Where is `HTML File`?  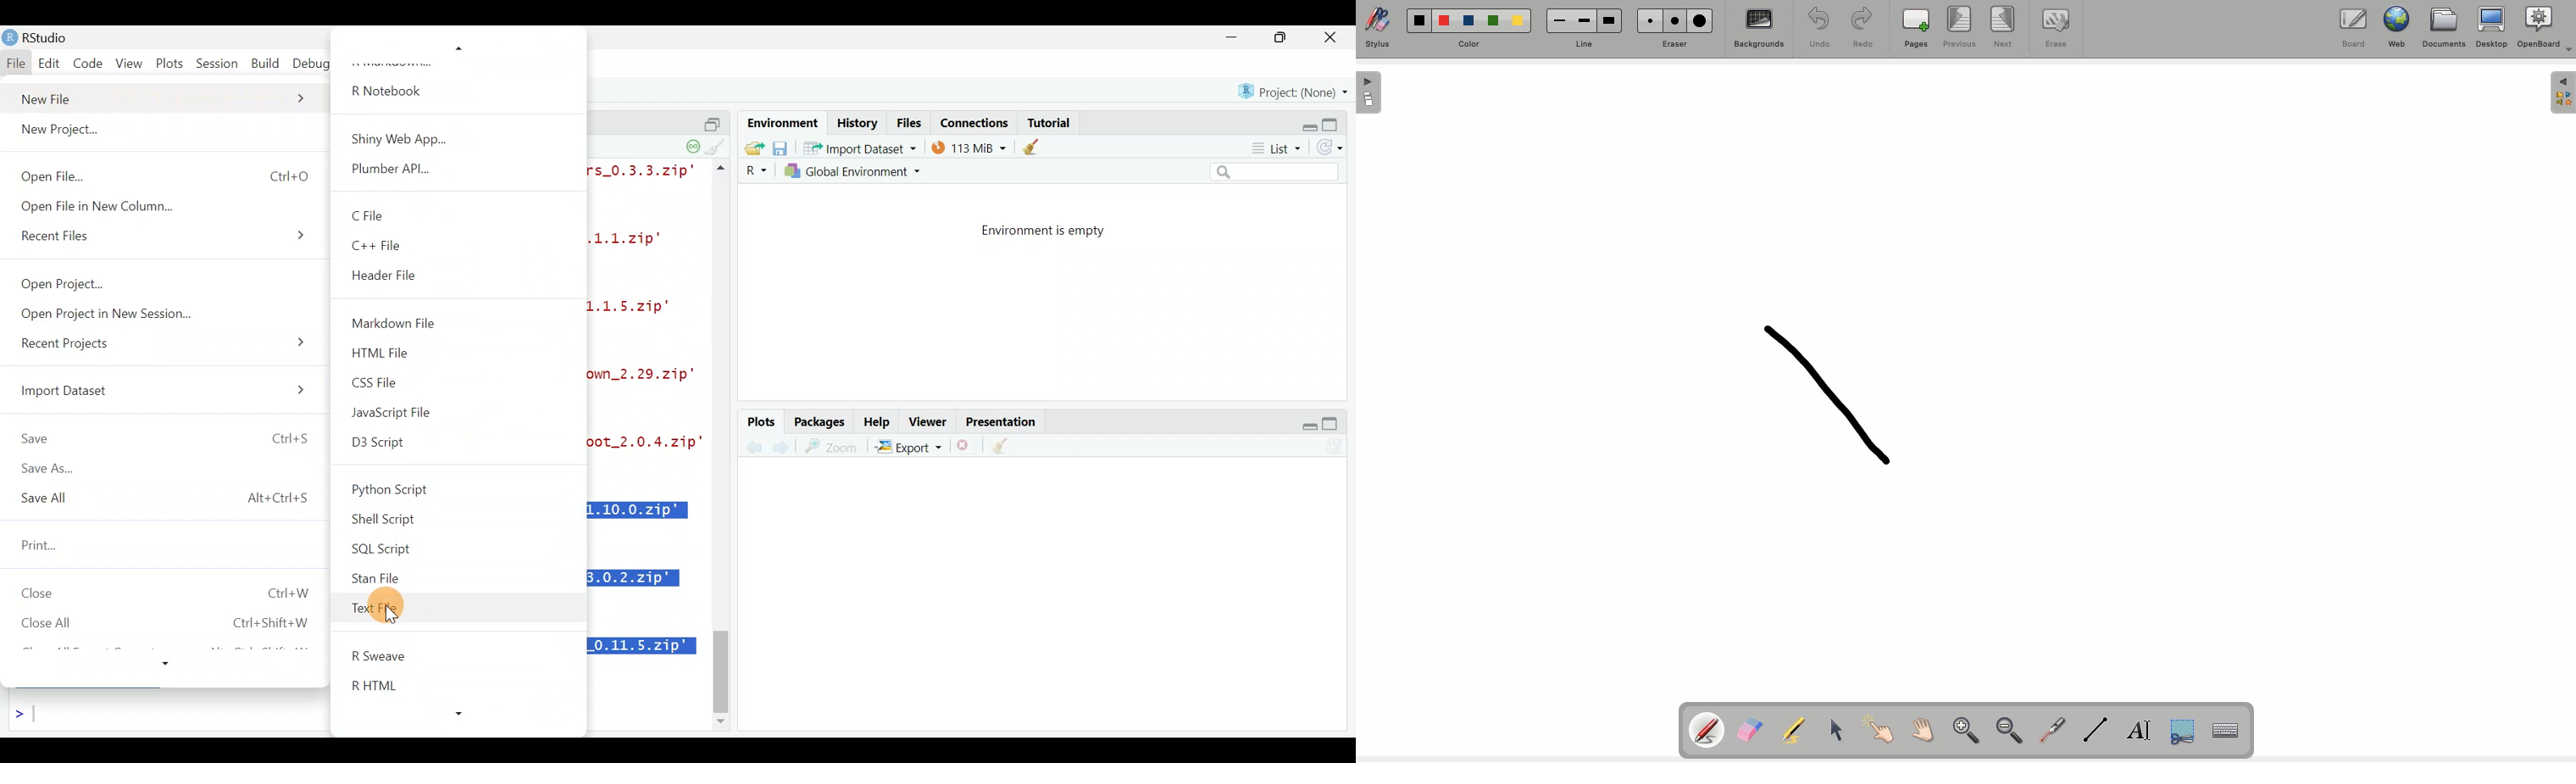
HTML File is located at coordinates (390, 353).